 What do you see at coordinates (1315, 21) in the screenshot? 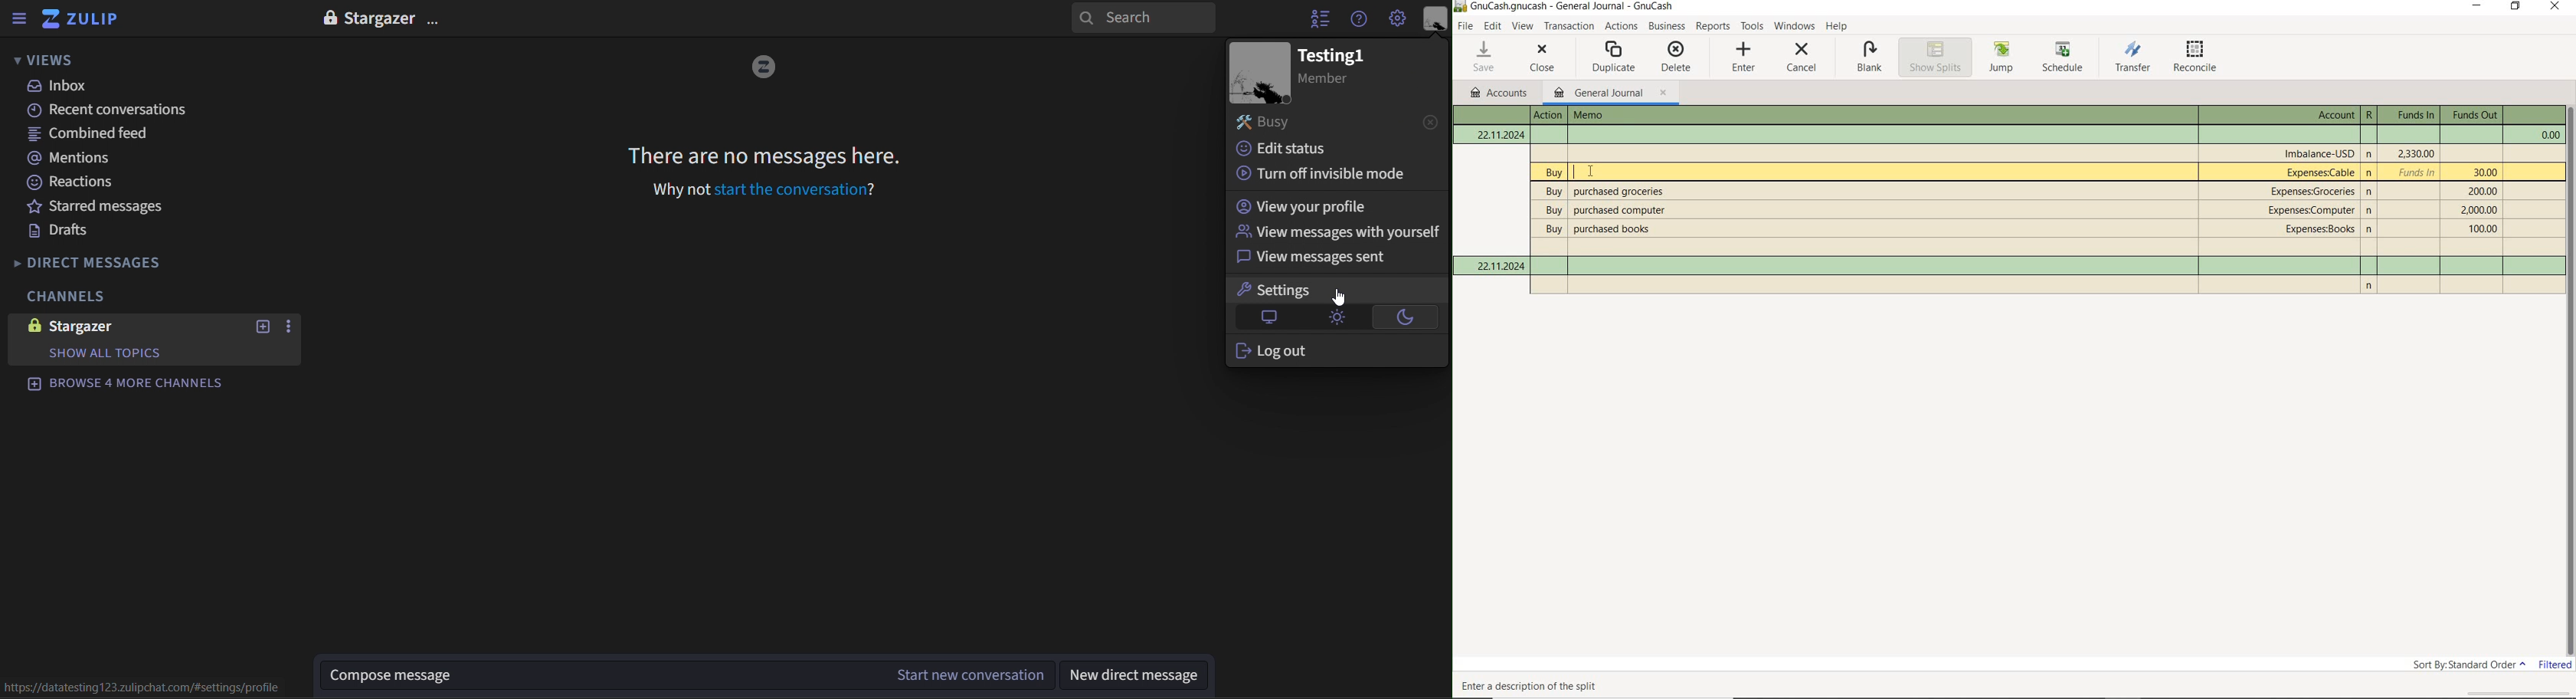
I see `hide user list` at bounding box center [1315, 21].